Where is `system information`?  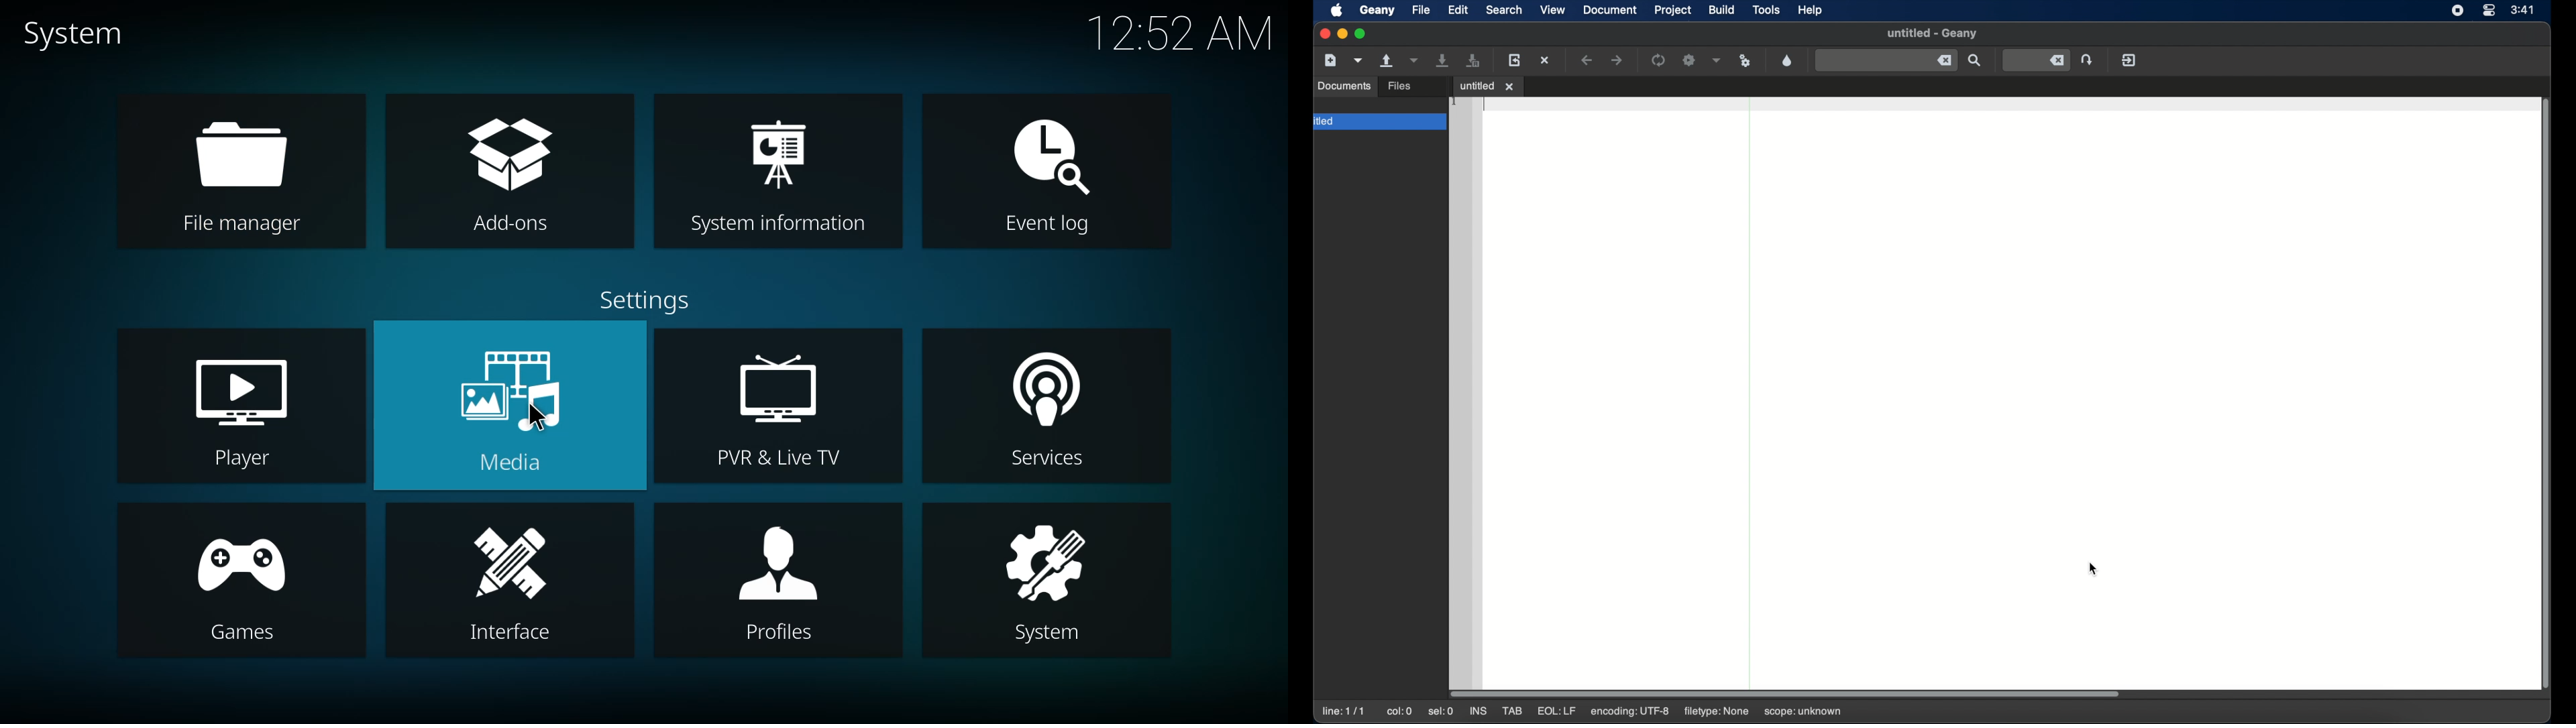 system information is located at coordinates (783, 153).